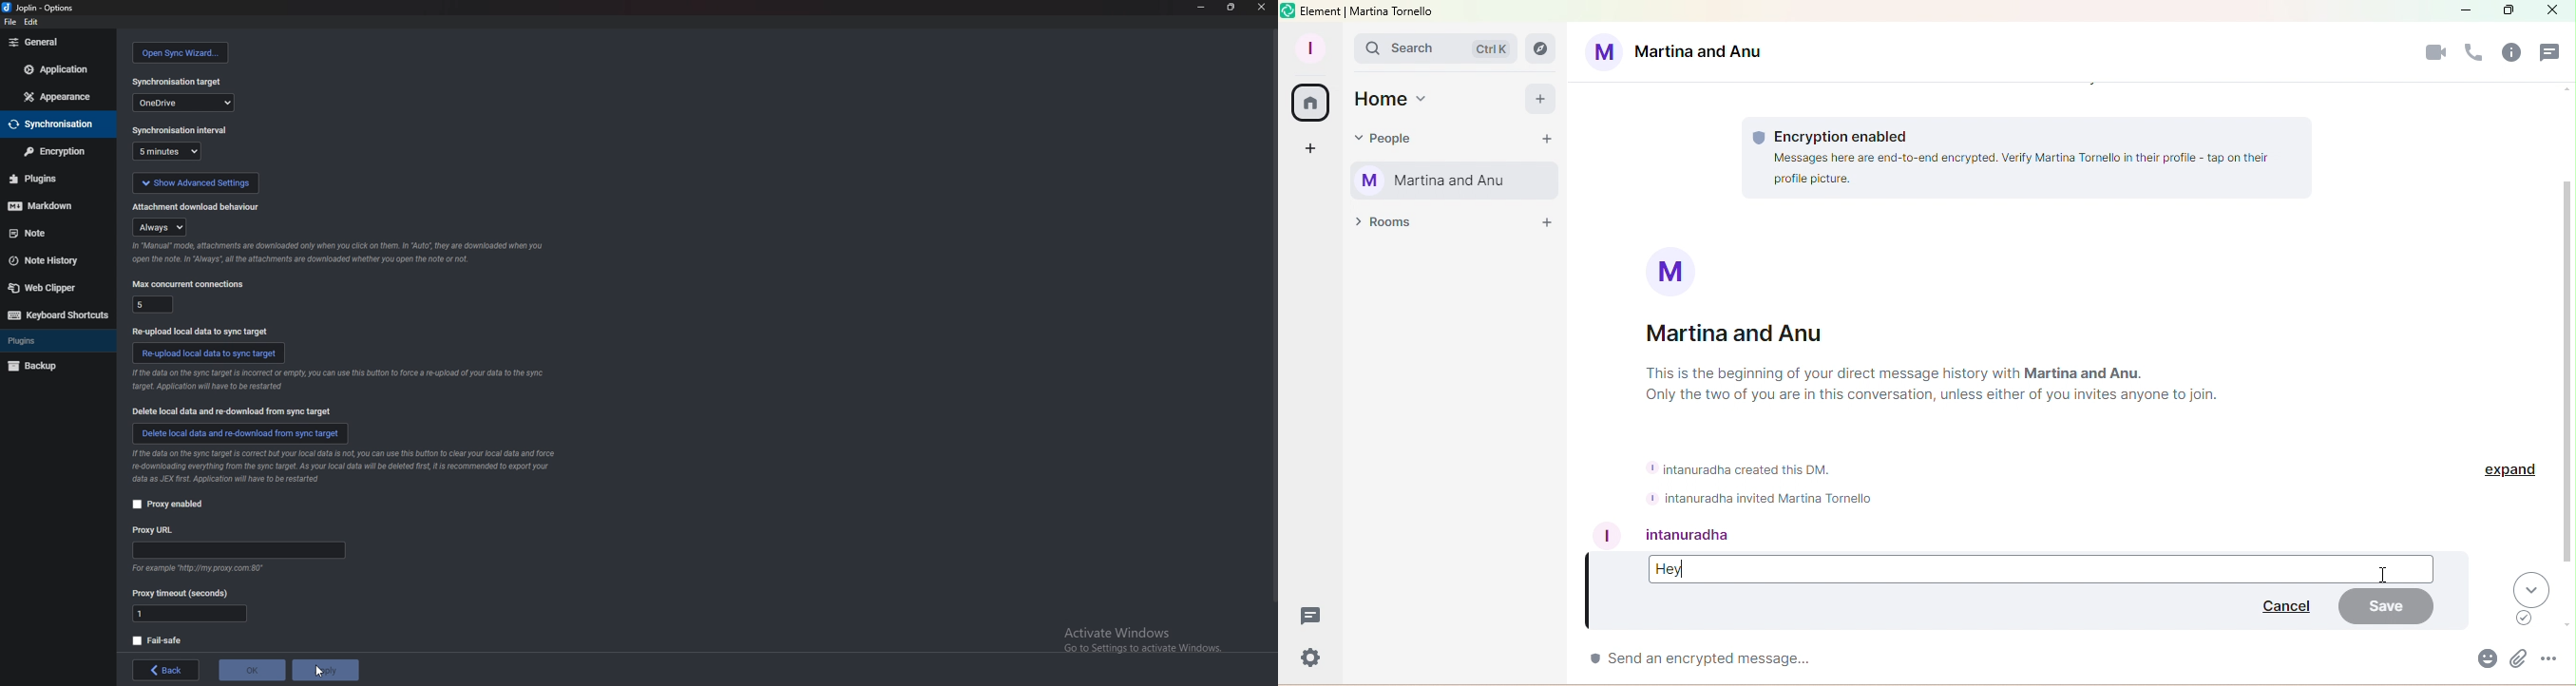 The width and height of the screenshot is (2576, 700). I want to click on intanuradha created this DM., so click(1746, 469).